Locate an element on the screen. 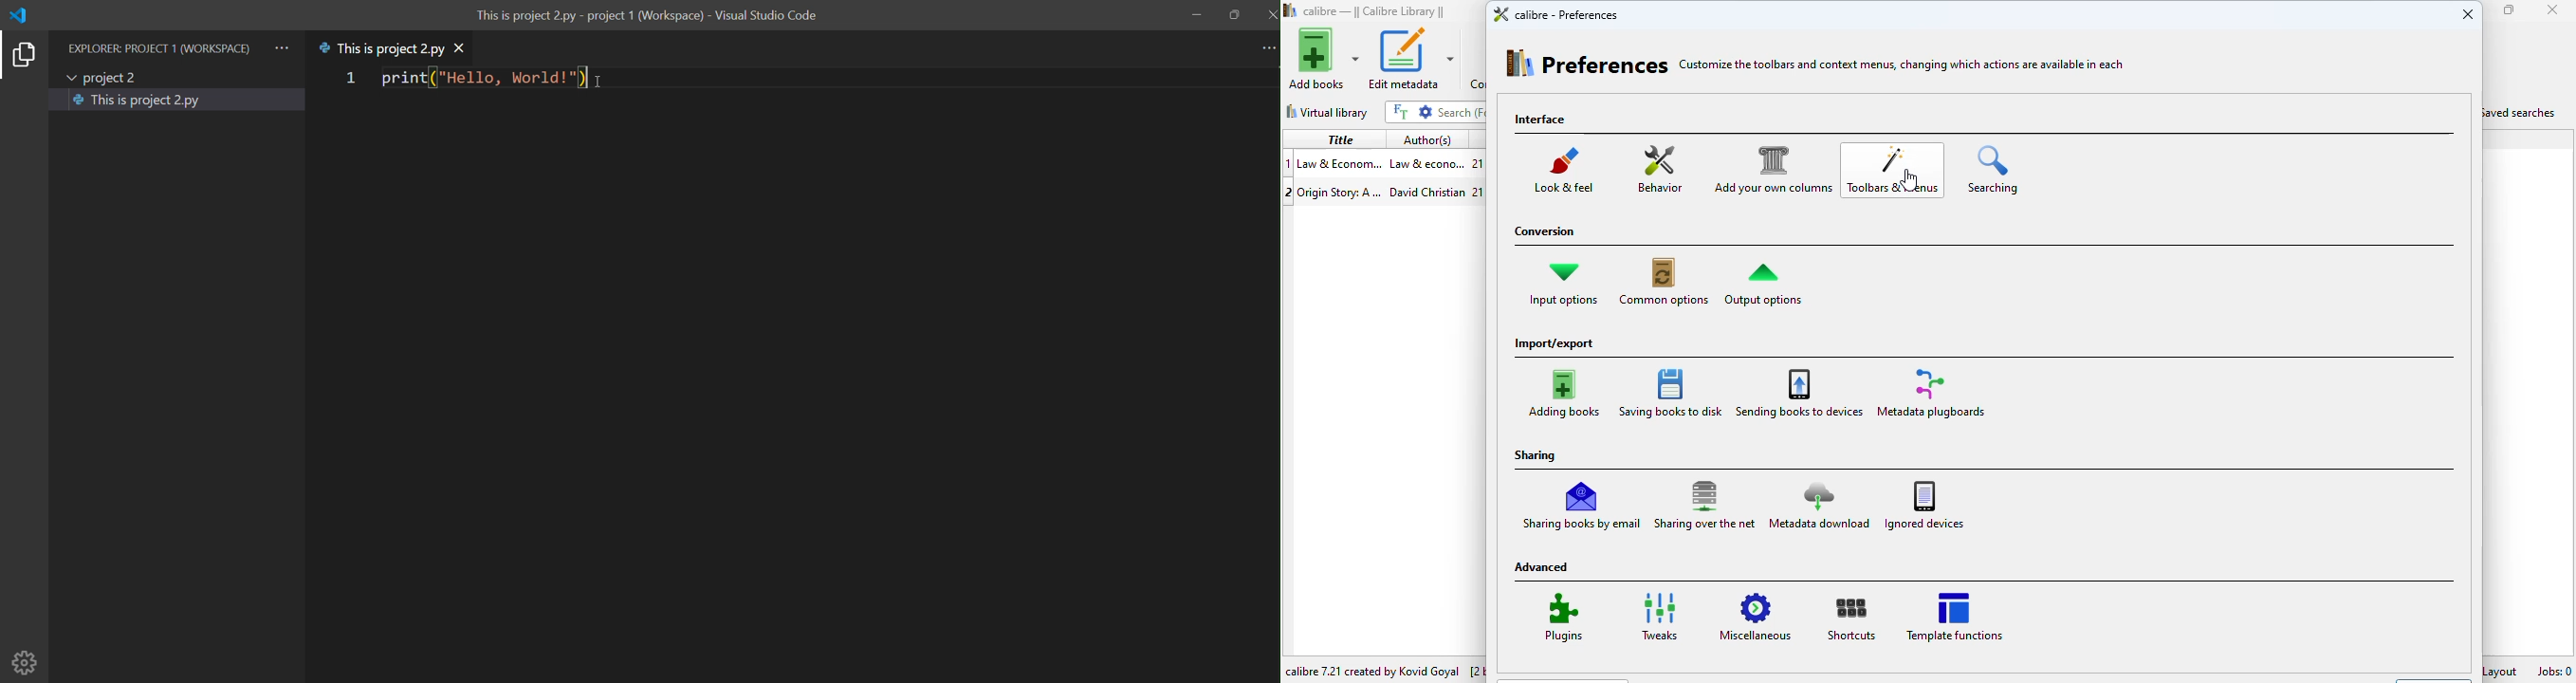  sending books to devices is located at coordinates (1799, 391).